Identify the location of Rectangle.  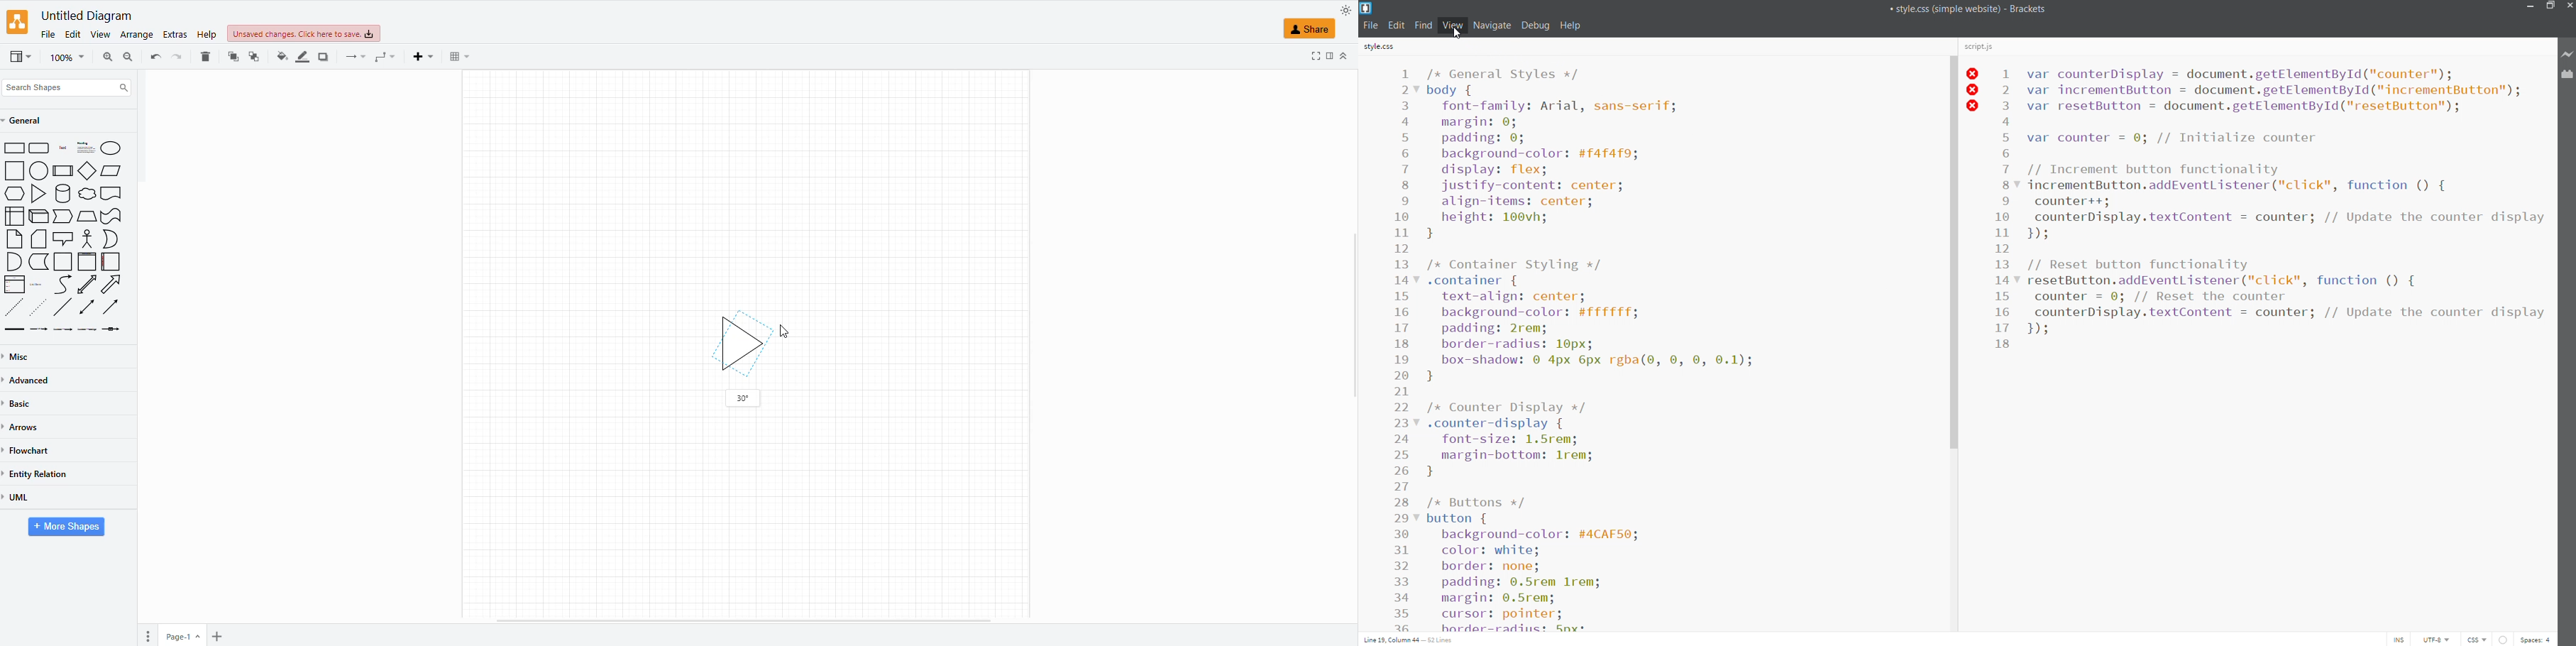
(14, 170).